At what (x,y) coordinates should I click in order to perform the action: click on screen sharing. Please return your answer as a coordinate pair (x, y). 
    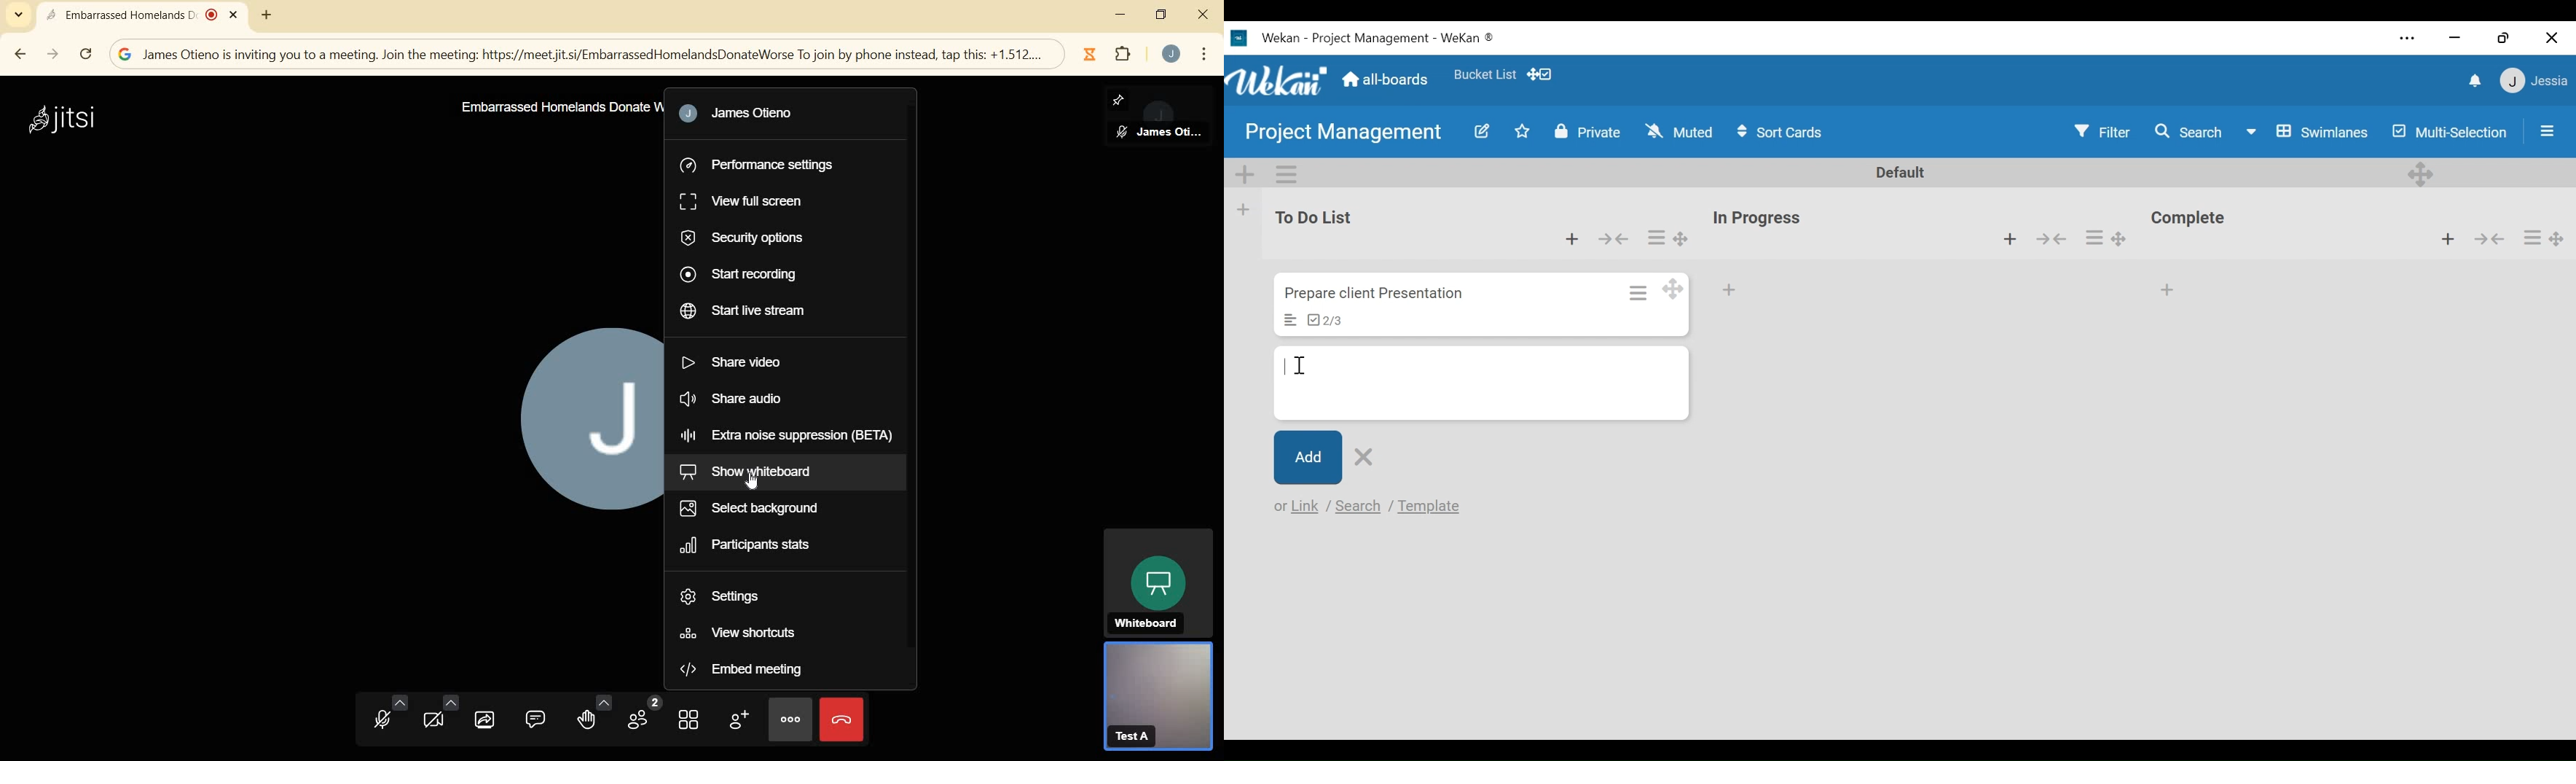
    Looking at the image, I should click on (487, 720).